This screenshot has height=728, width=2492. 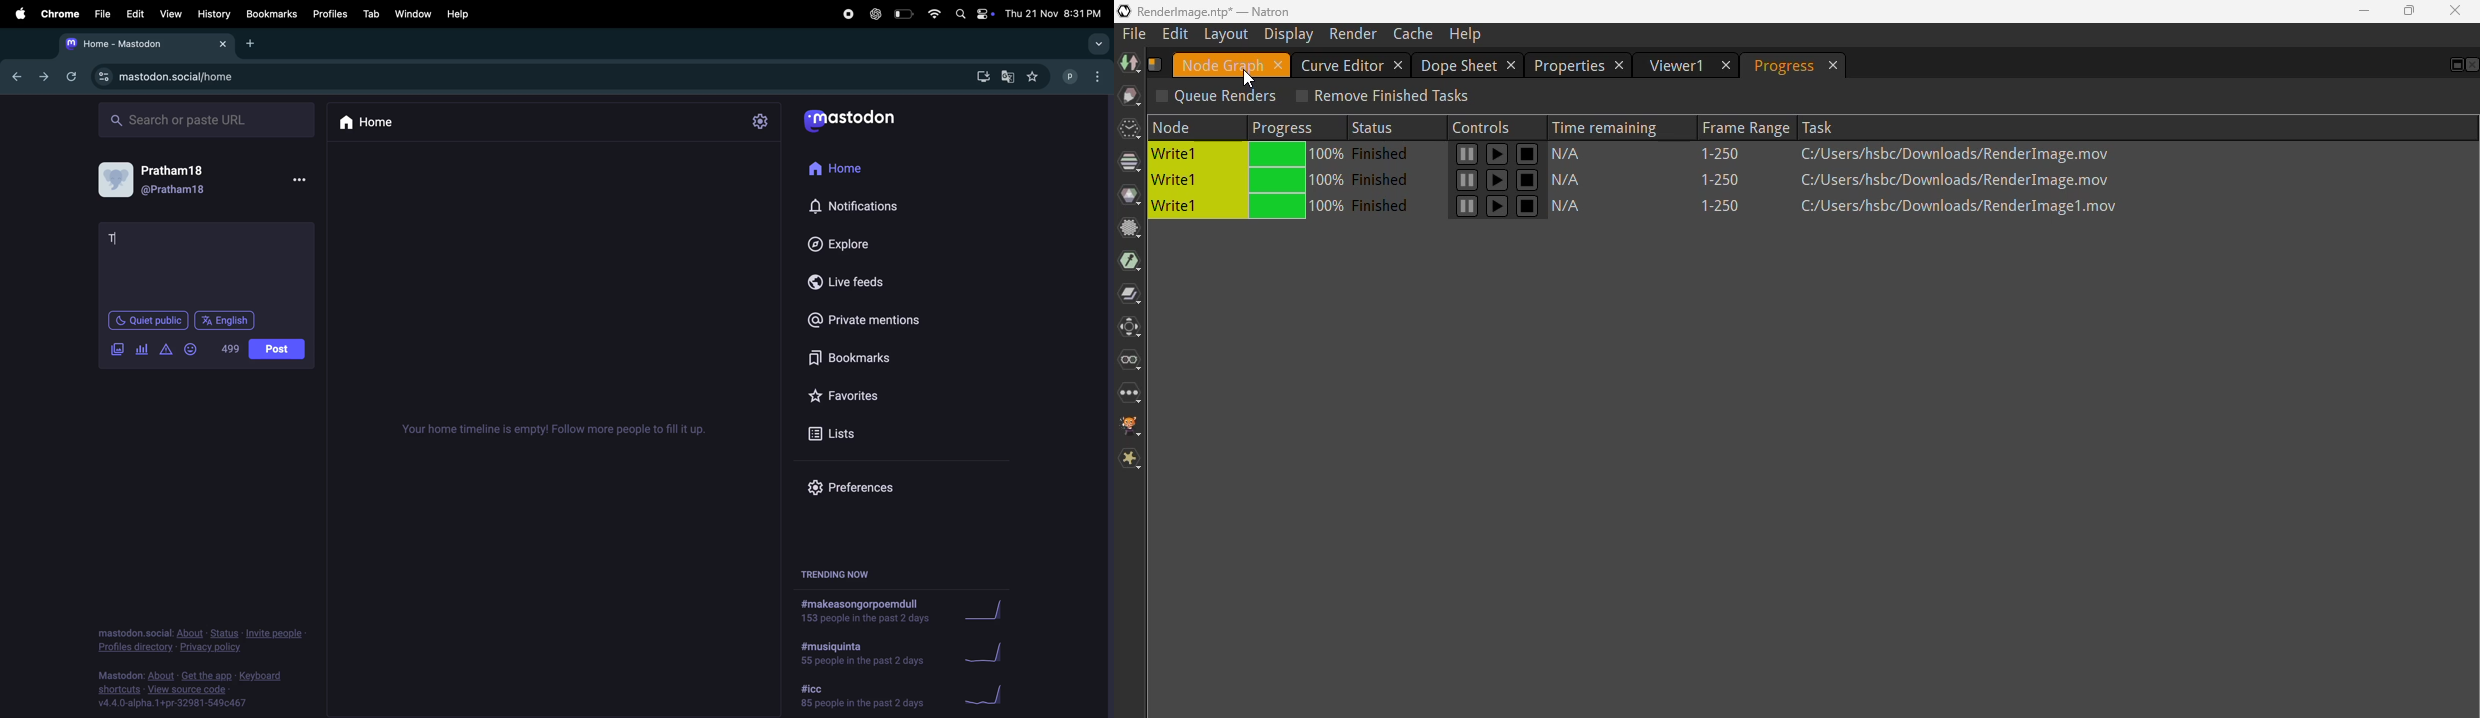 What do you see at coordinates (863, 609) in the screenshot?
I see `hashtag` at bounding box center [863, 609].